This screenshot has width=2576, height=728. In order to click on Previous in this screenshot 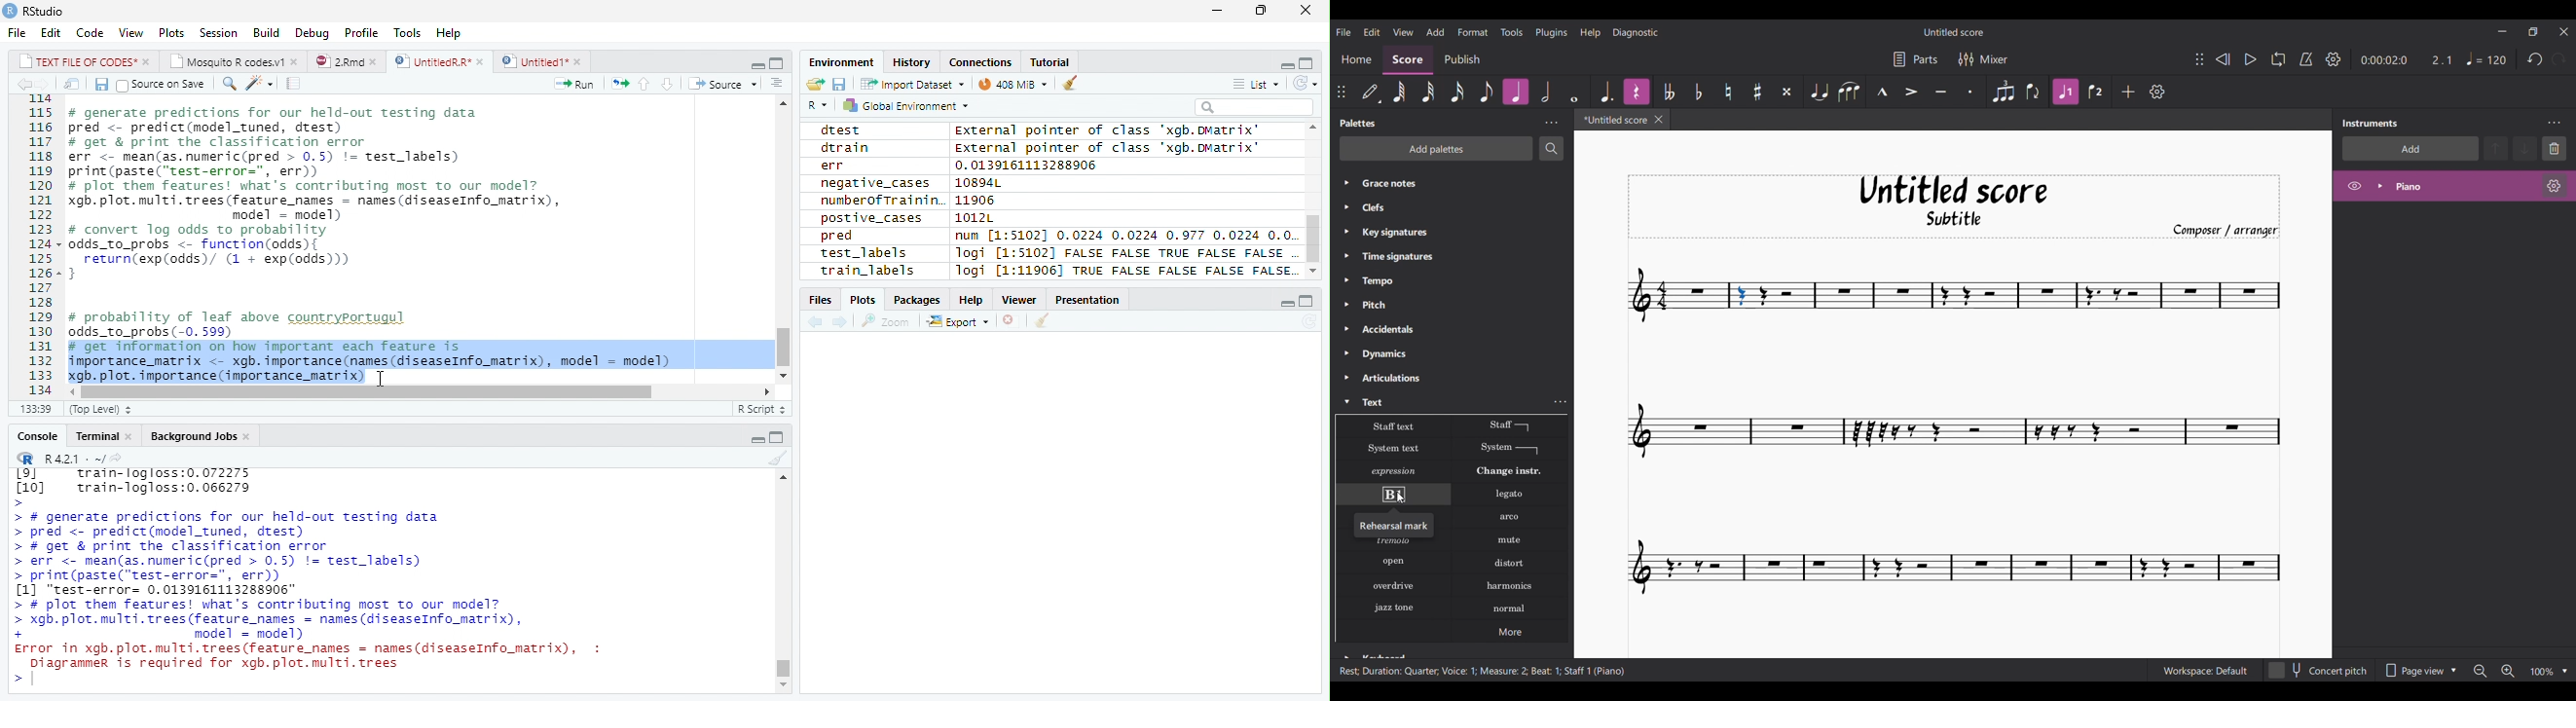, I will do `click(22, 85)`.